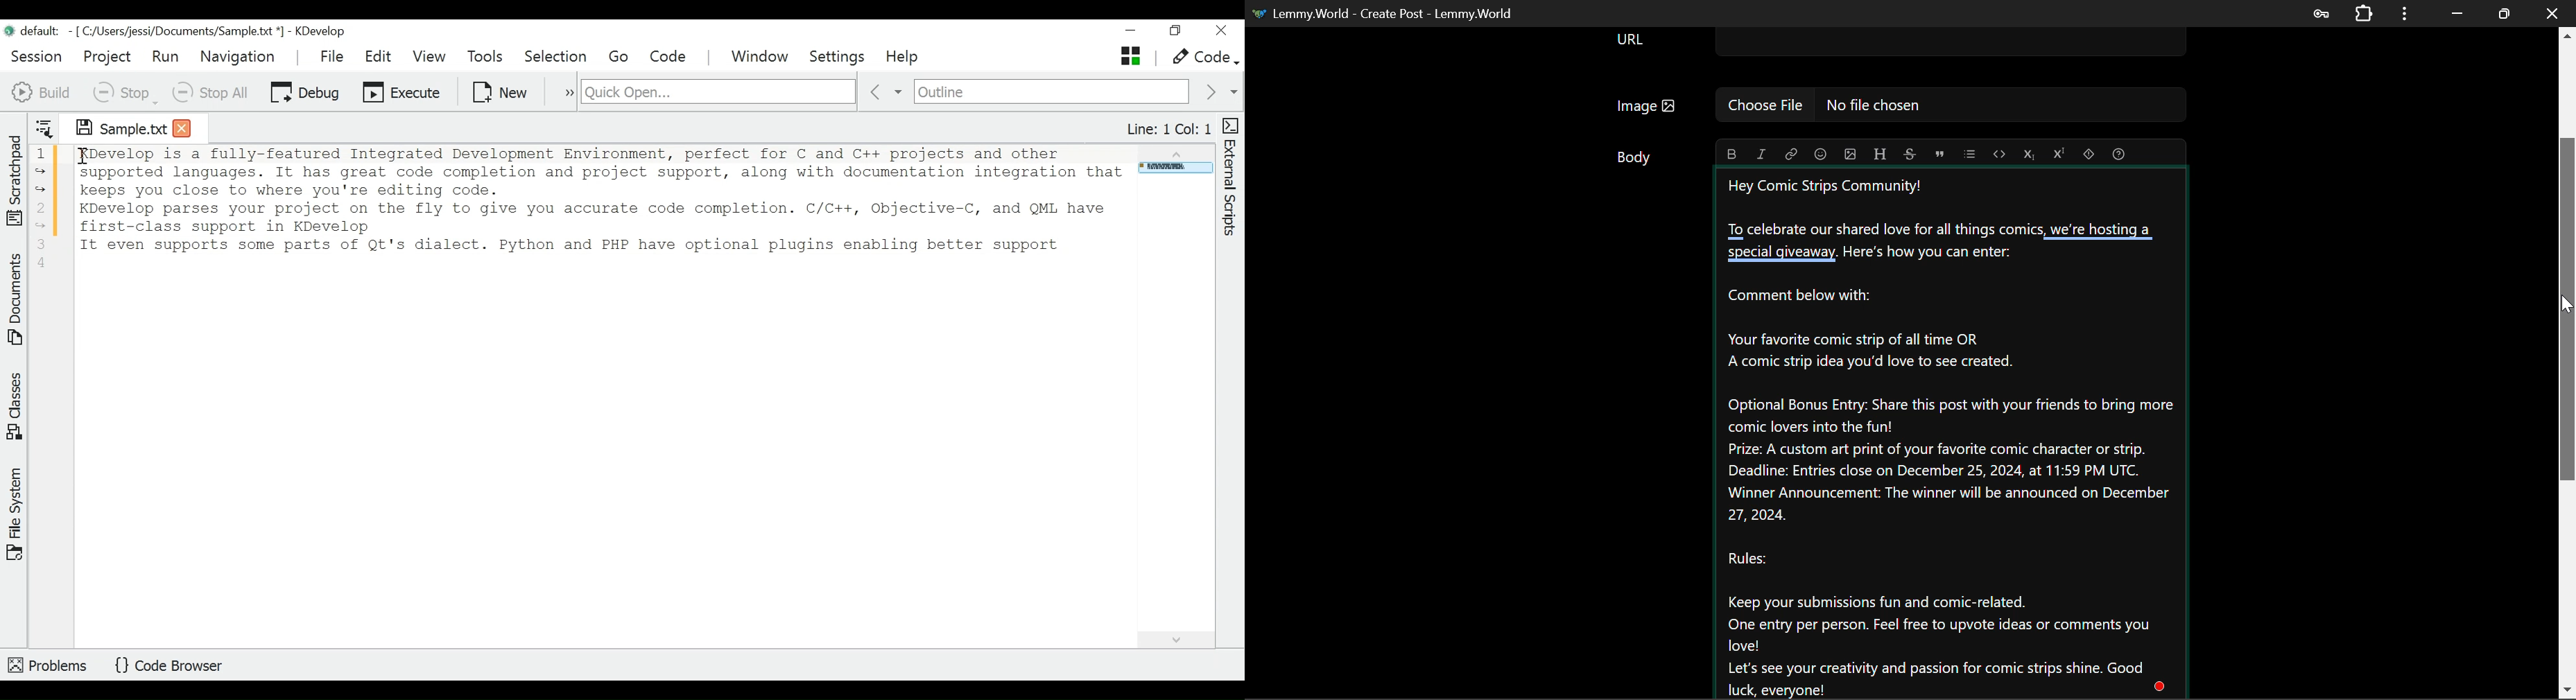 This screenshot has width=2576, height=700. I want to click on I-beam cursor, so click(80, 156).